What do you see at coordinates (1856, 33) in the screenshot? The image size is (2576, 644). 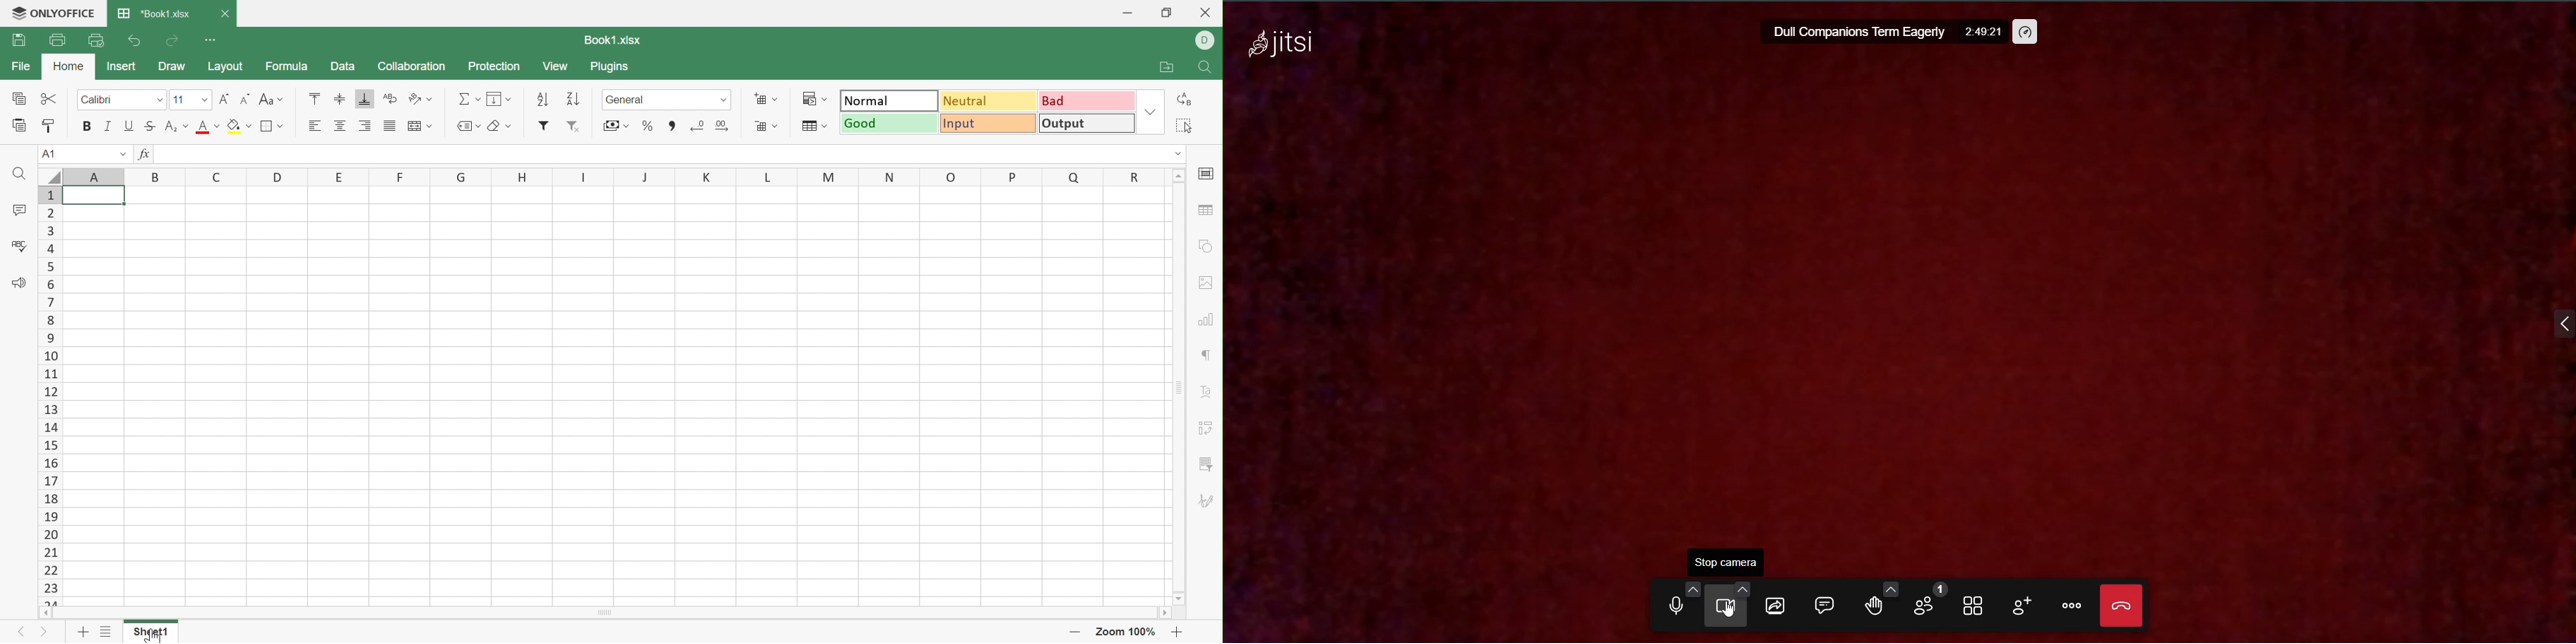 I see `meeting title` at bounding box center [1856, 33].